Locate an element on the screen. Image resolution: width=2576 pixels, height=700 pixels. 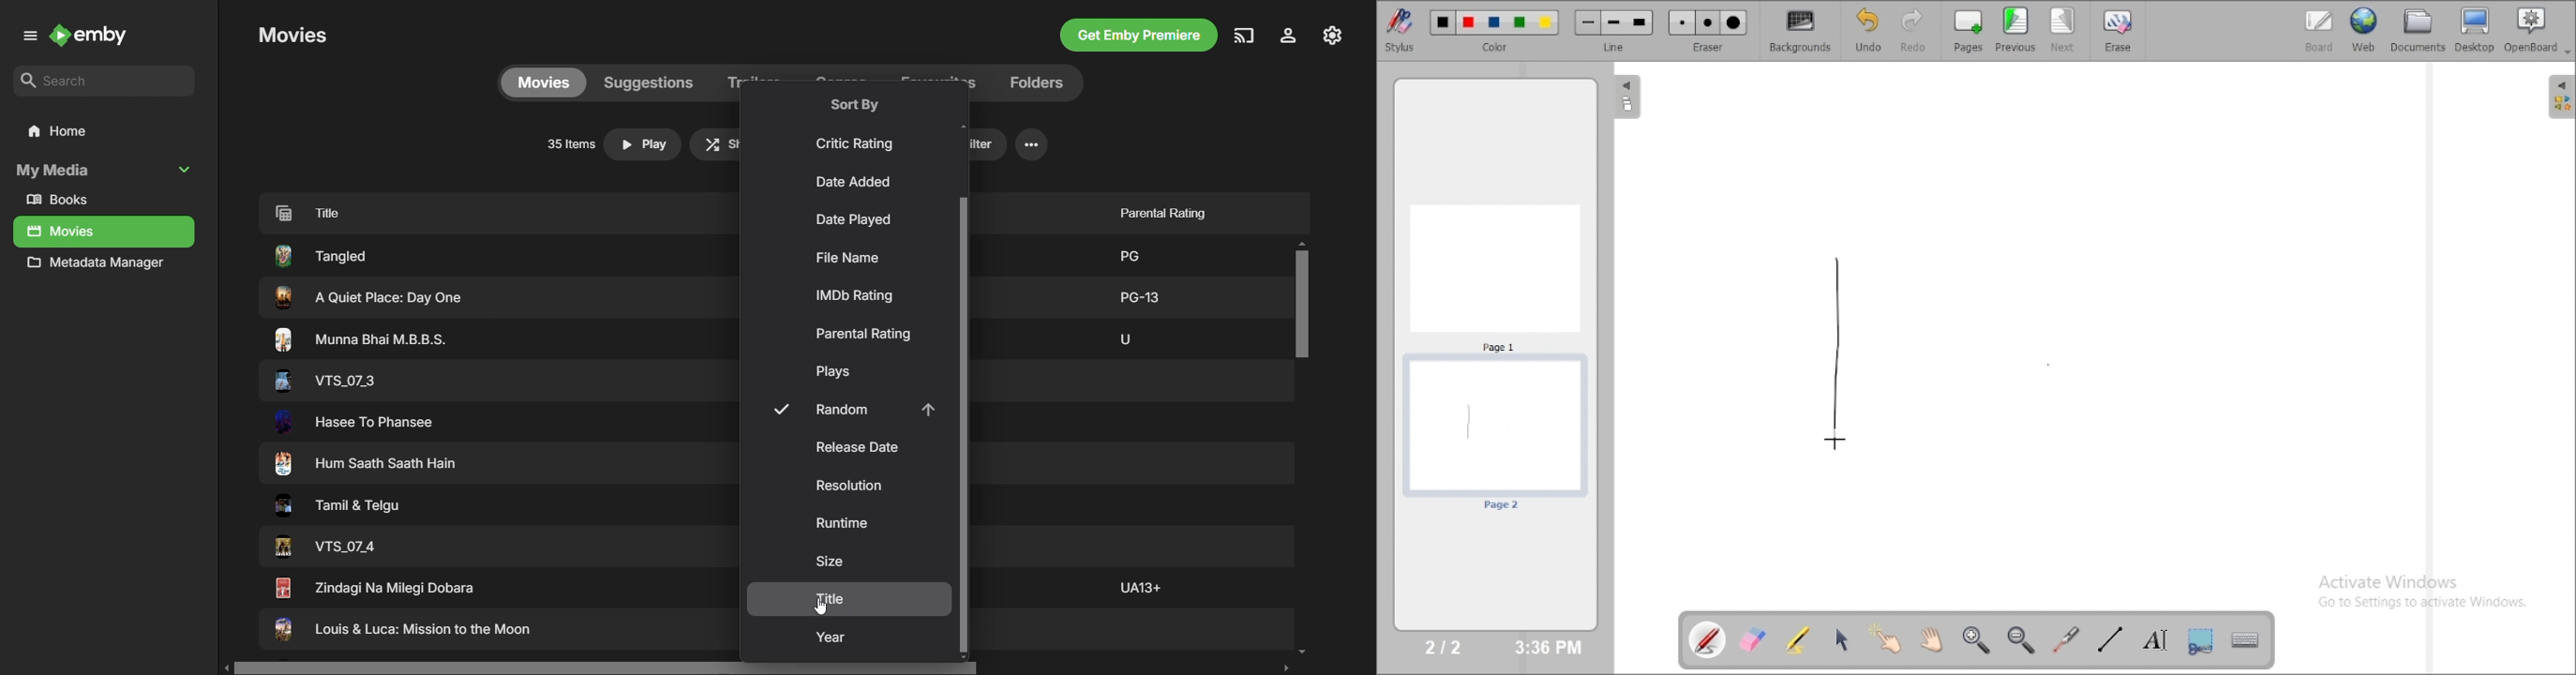
Expand/Collapse is located at coordinates (27, 38).